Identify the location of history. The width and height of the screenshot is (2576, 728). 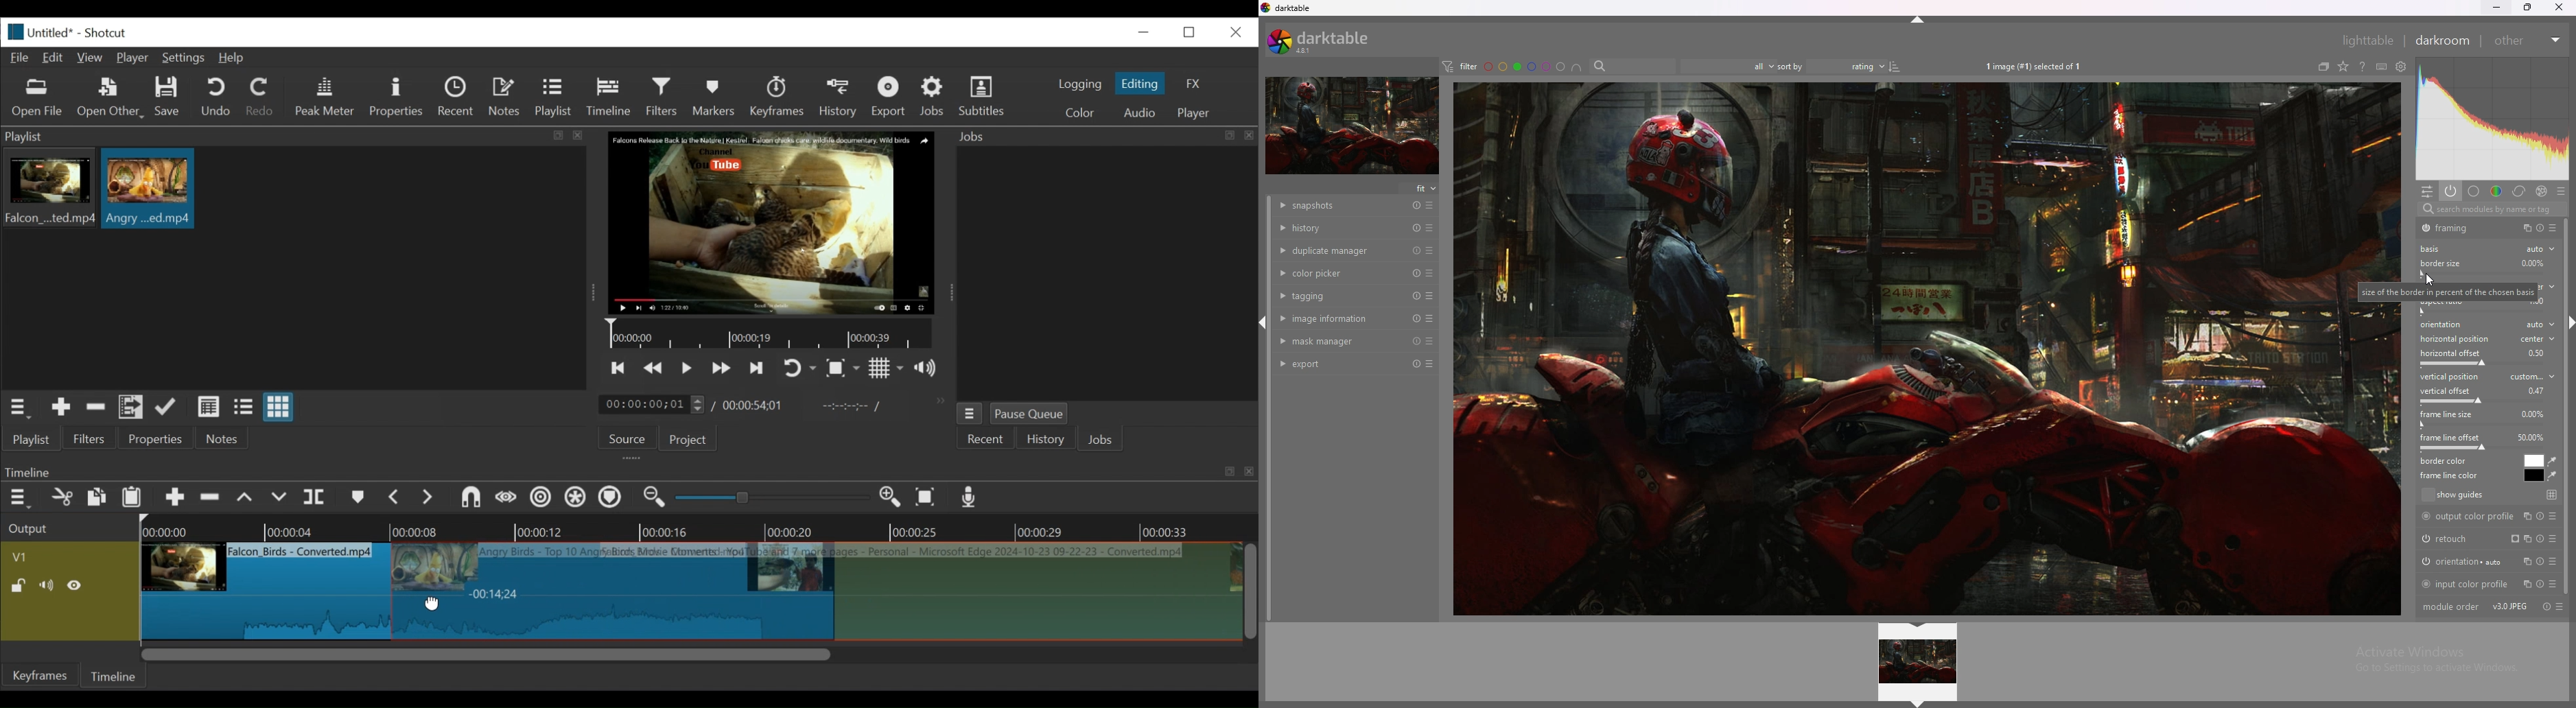
(1339, 227).